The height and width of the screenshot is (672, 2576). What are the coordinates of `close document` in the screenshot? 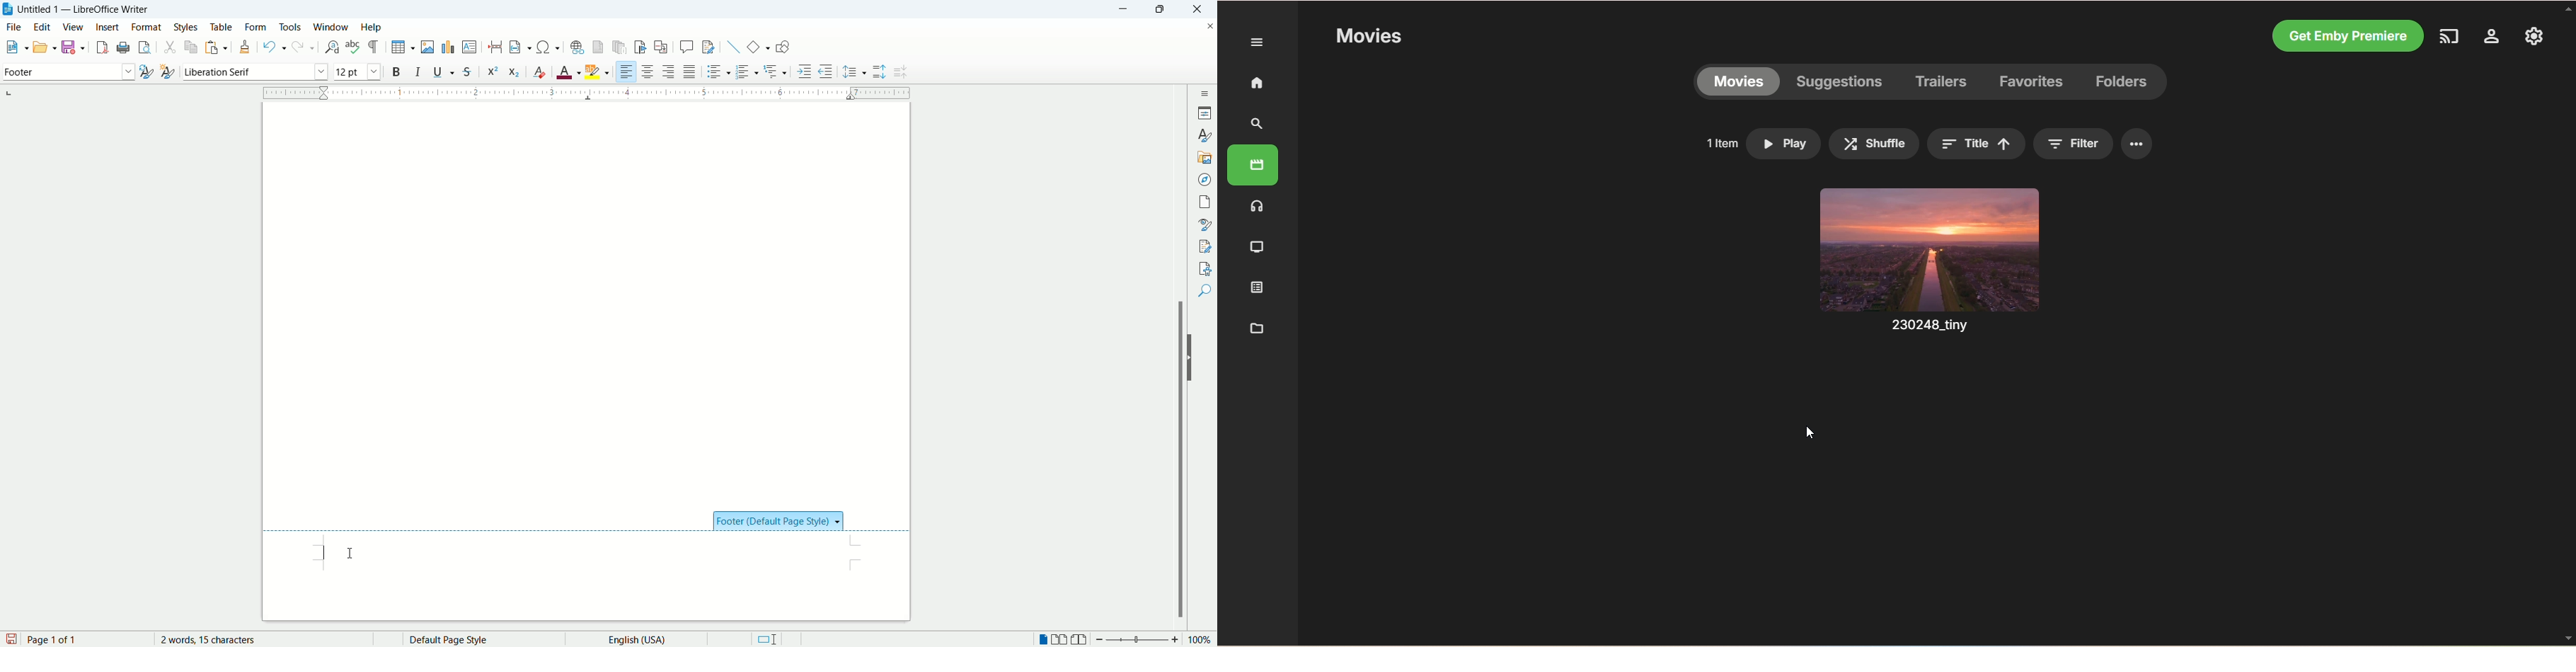 It's located at (1207, 25).